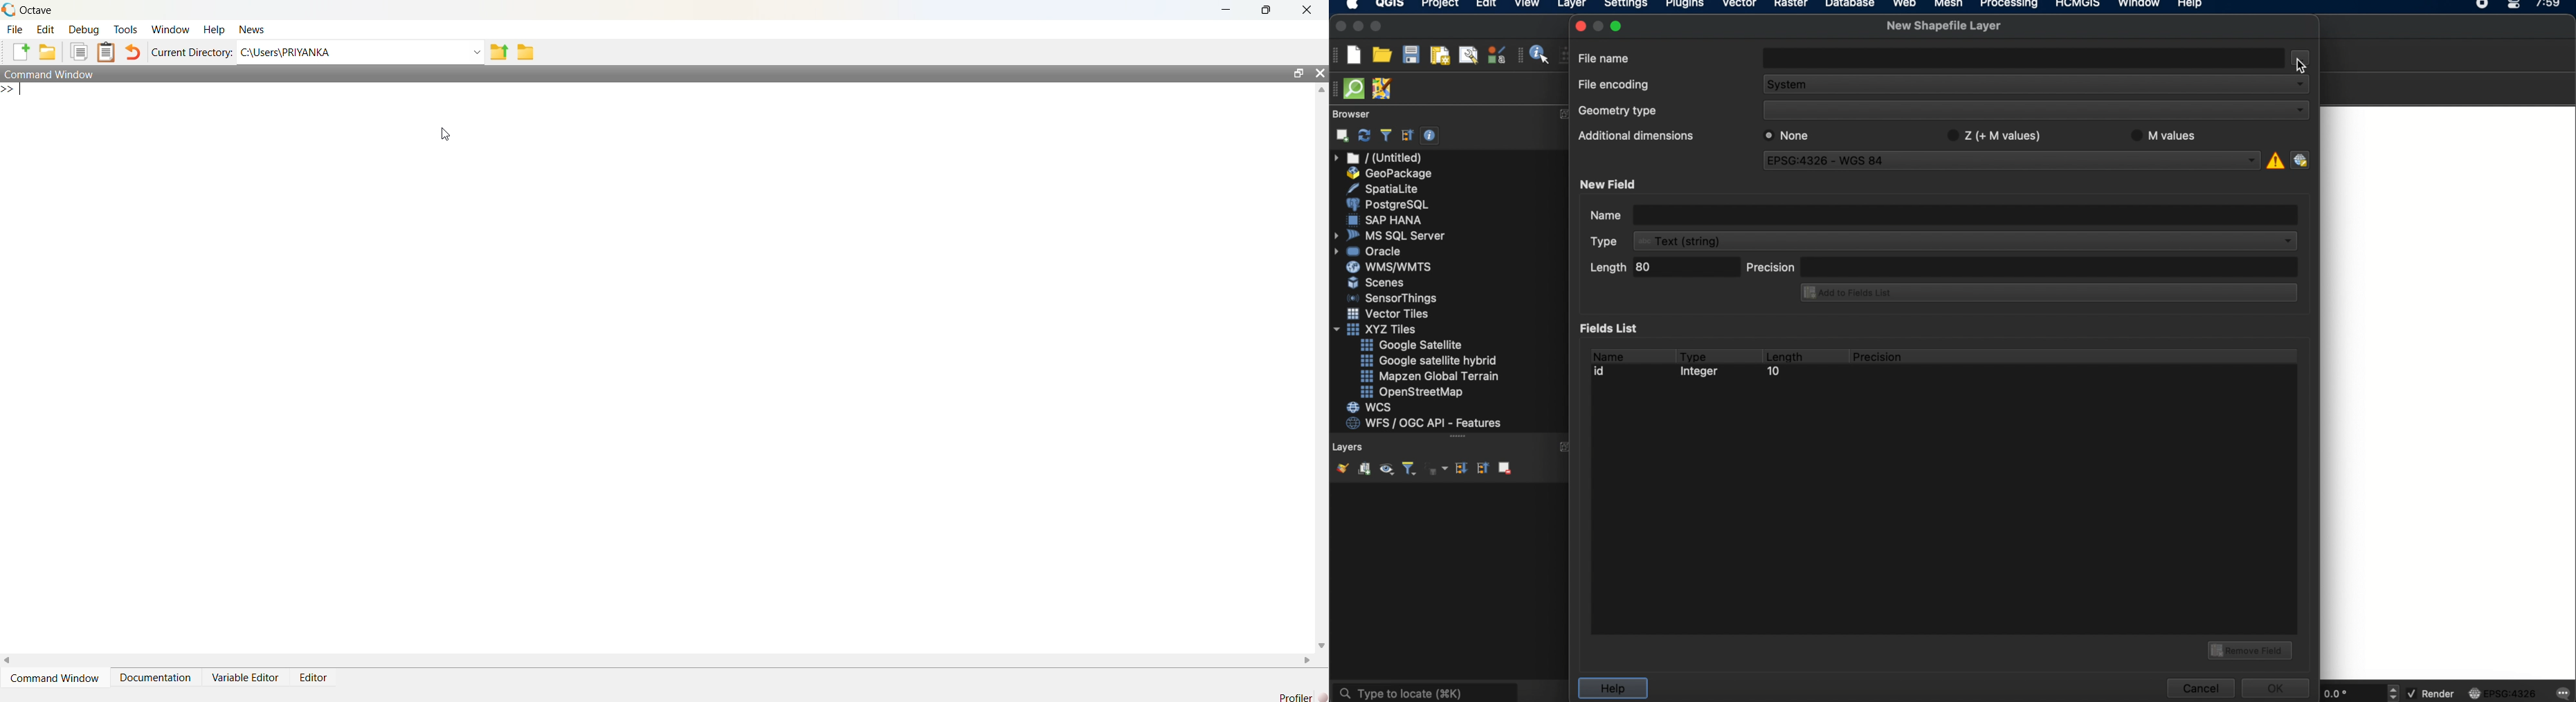  What do you see at coordinates (217, 30) in the screenshot?
I see `Help` at bounding box center [217, 30].